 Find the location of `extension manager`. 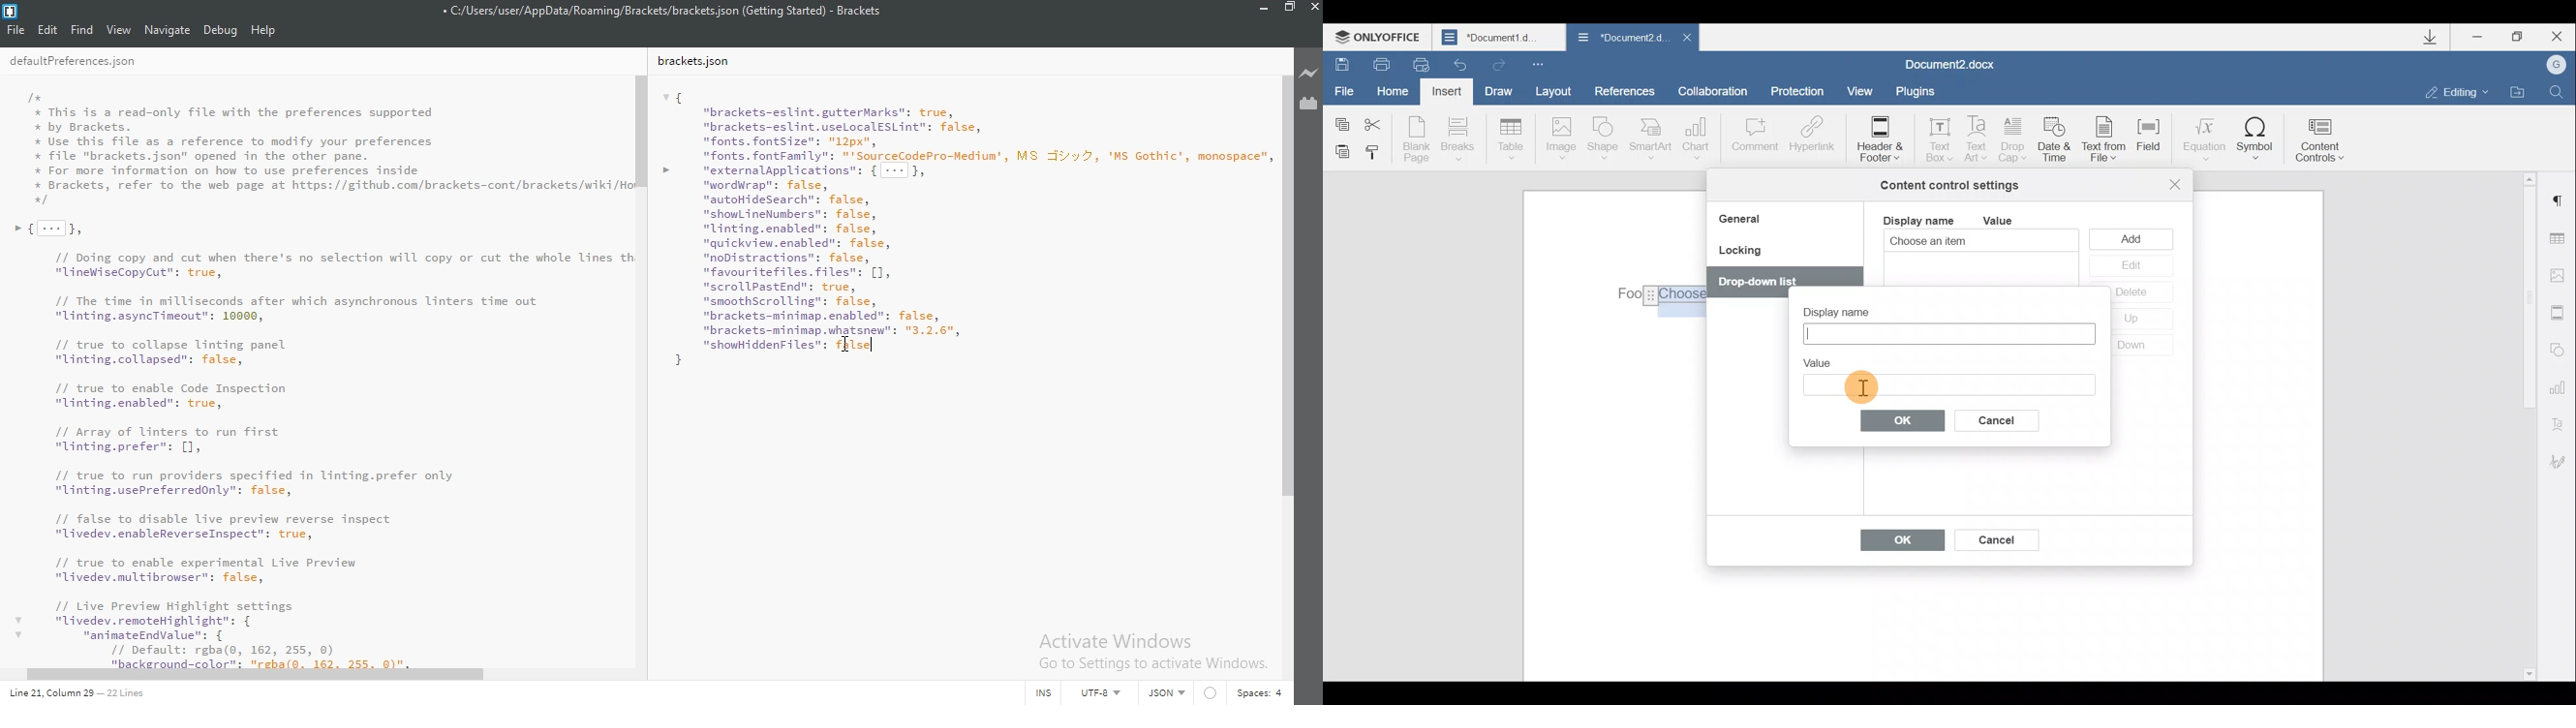

extension manager is located at coordinates (1308, 102).